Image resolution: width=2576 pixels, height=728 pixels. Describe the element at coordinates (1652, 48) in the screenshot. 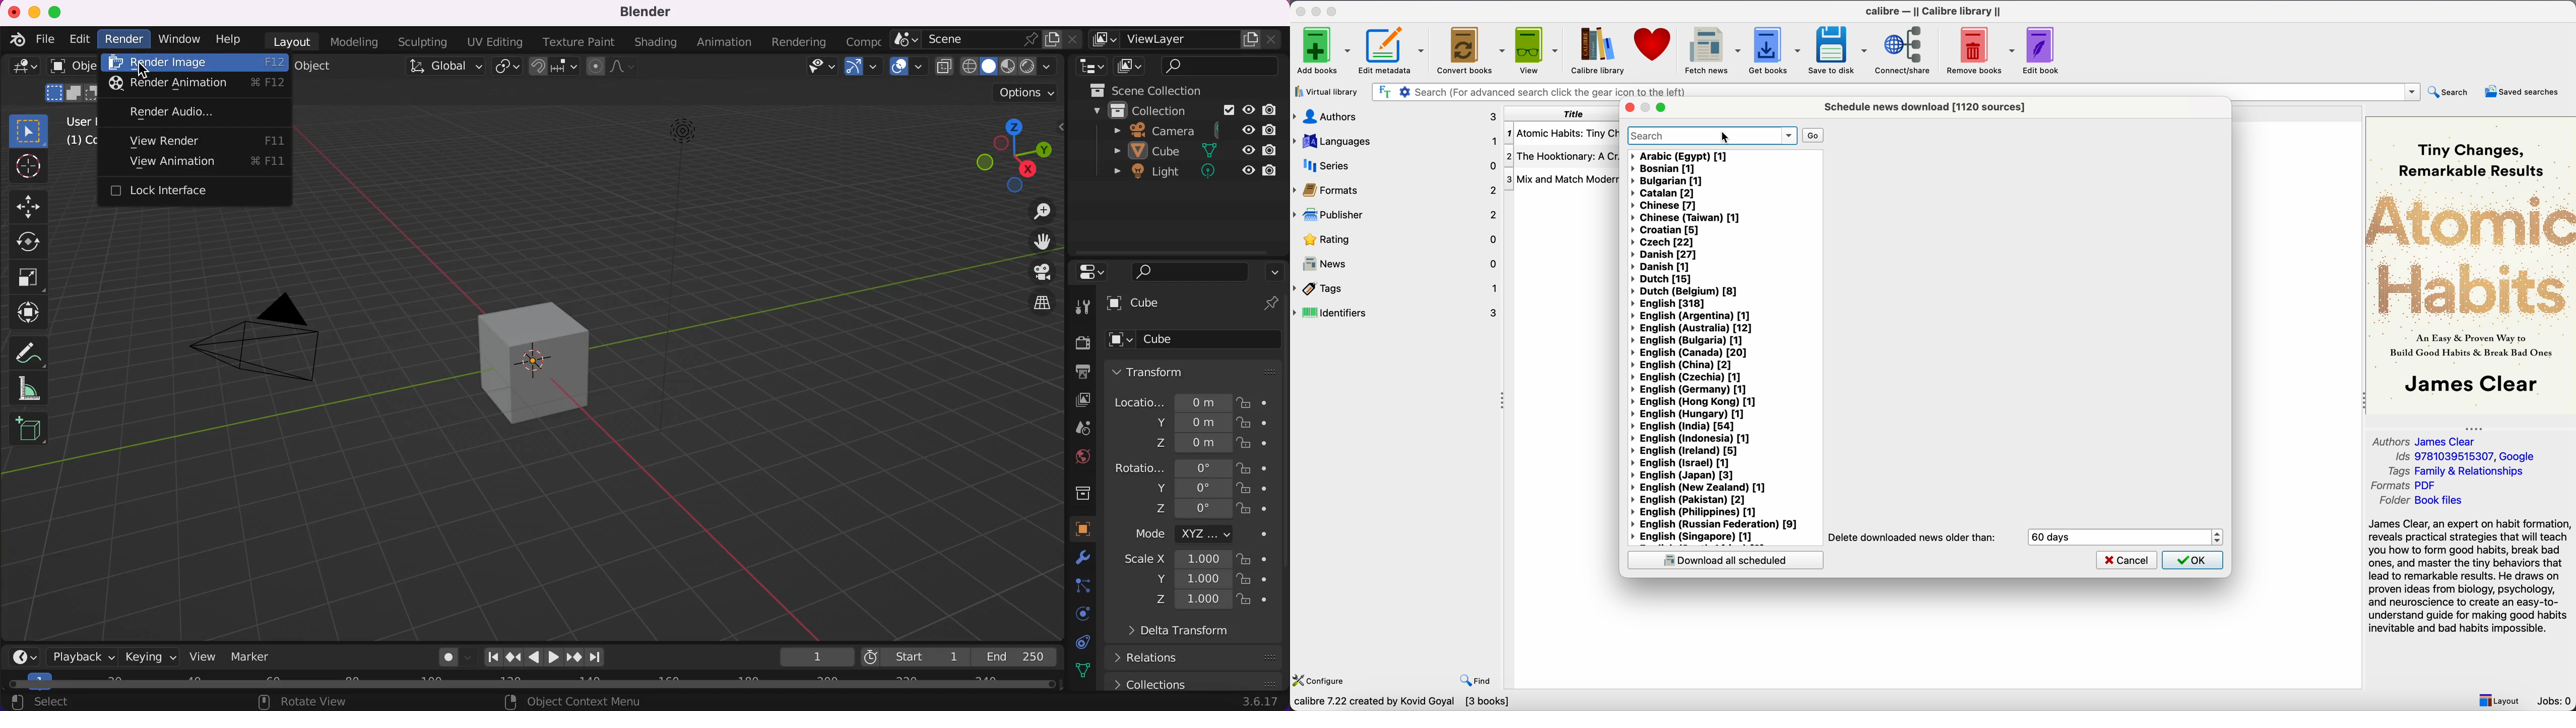

I see `donate` at that location.